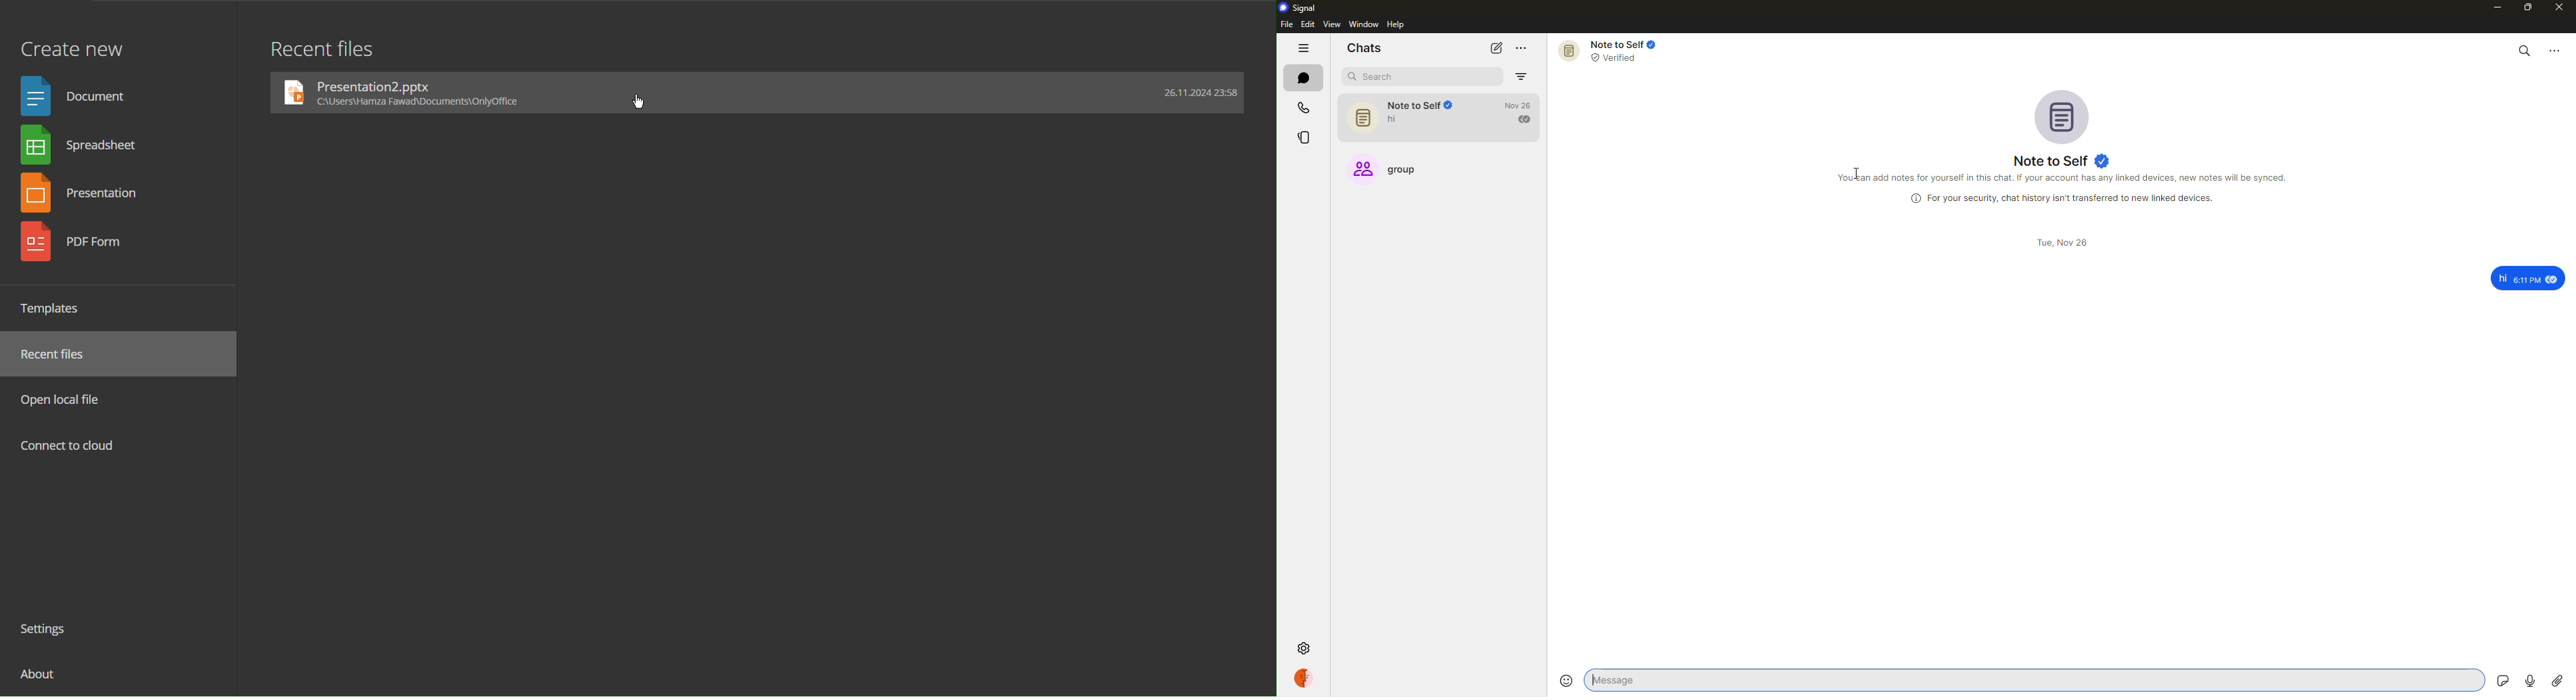 This screenshot has height=700, width=2576. I want to click on more, so click(2556, 49).